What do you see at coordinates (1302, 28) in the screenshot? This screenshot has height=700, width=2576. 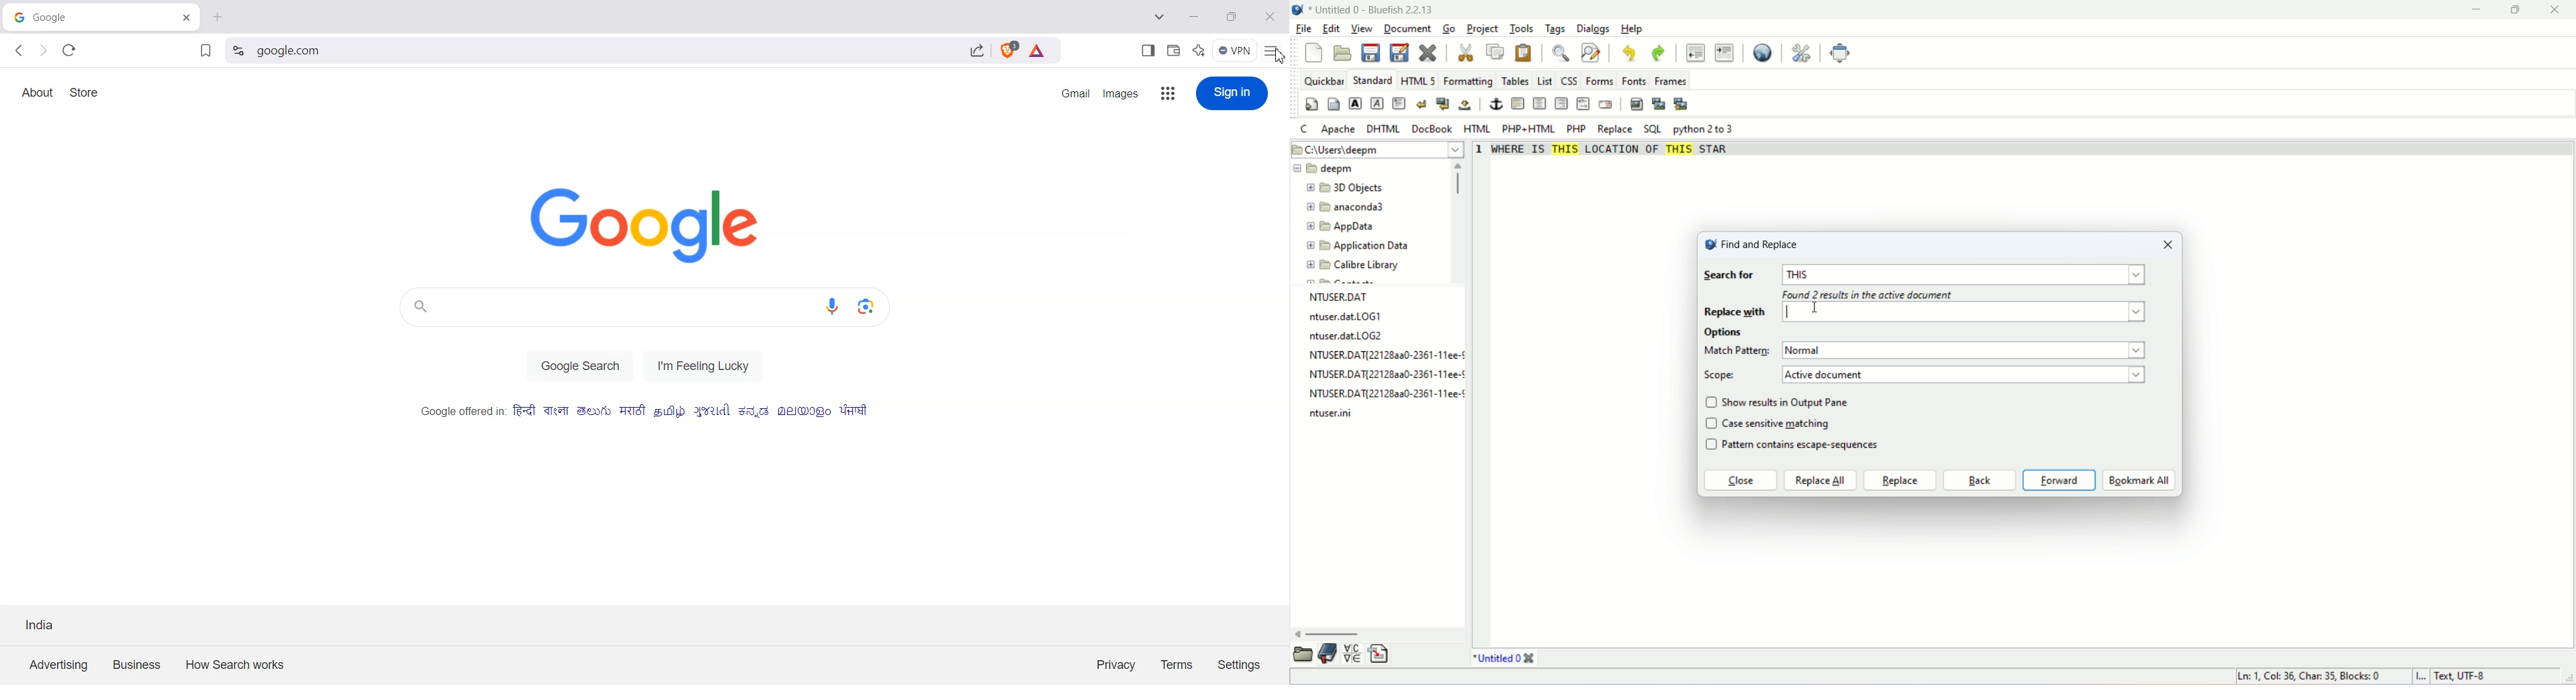 I see `file` at bounding box center [1302, 28].